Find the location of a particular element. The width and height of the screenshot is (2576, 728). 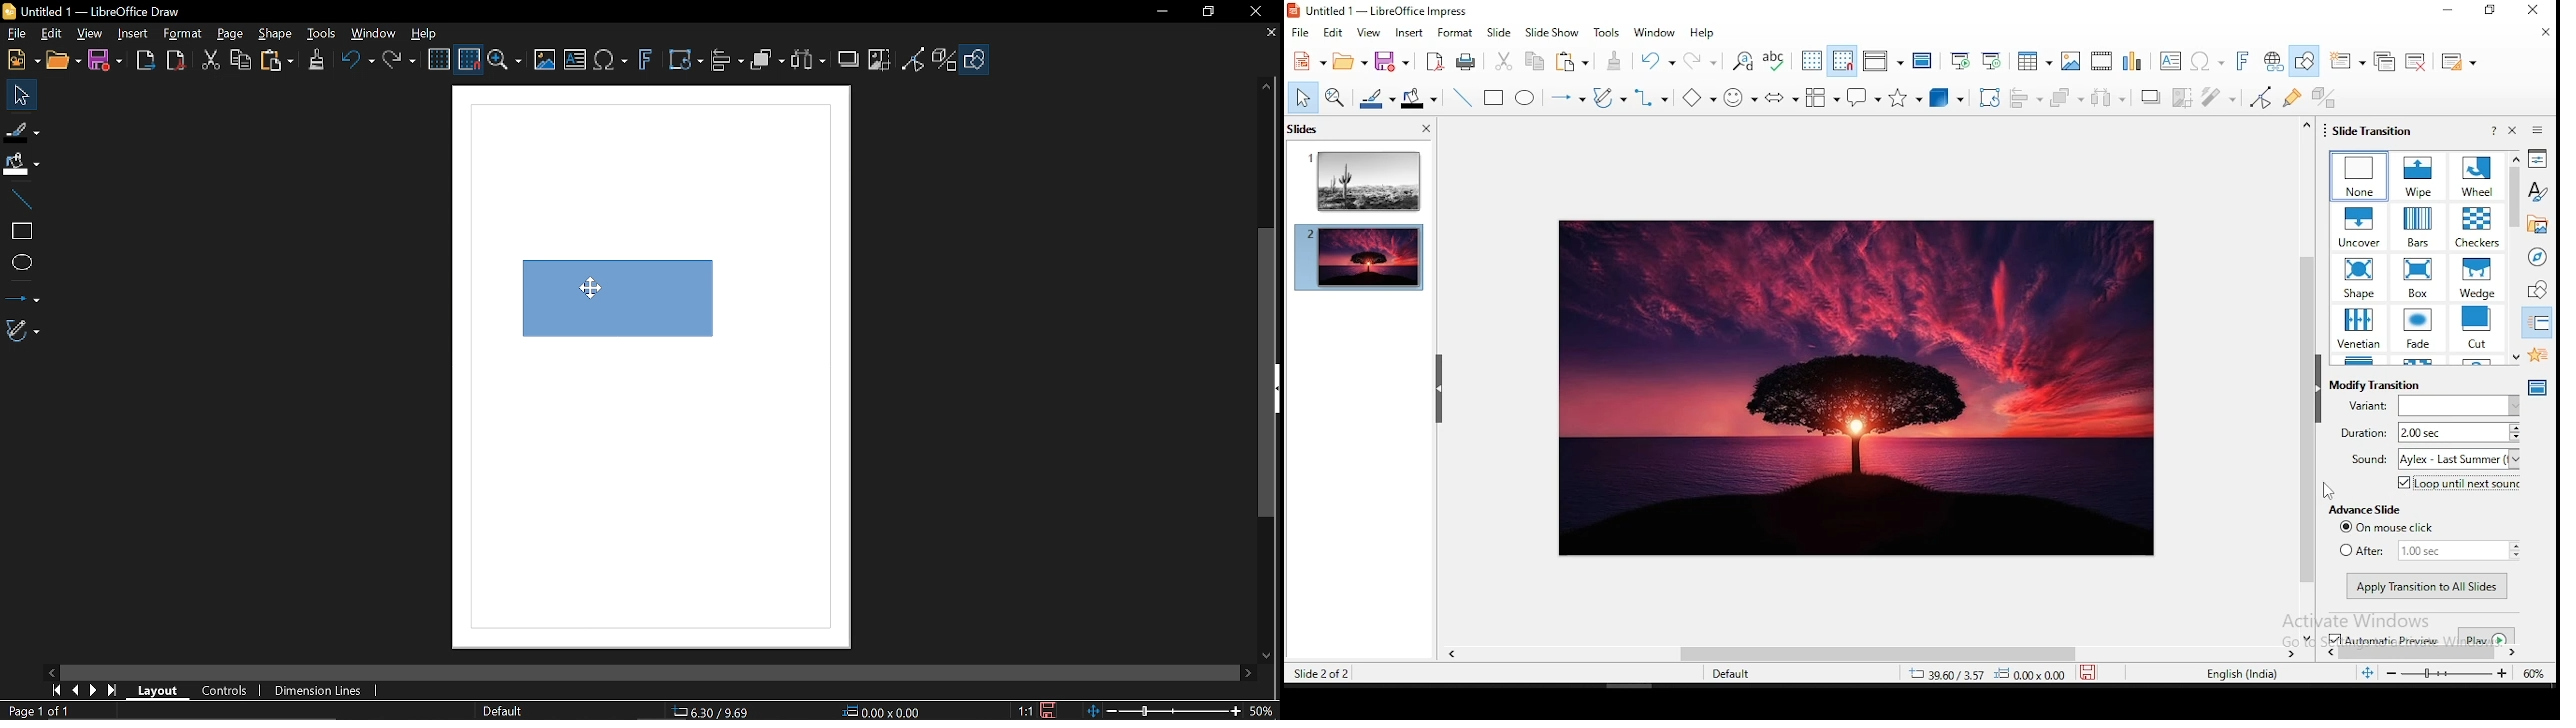

ellipse is located at coordinates (1527, 99).